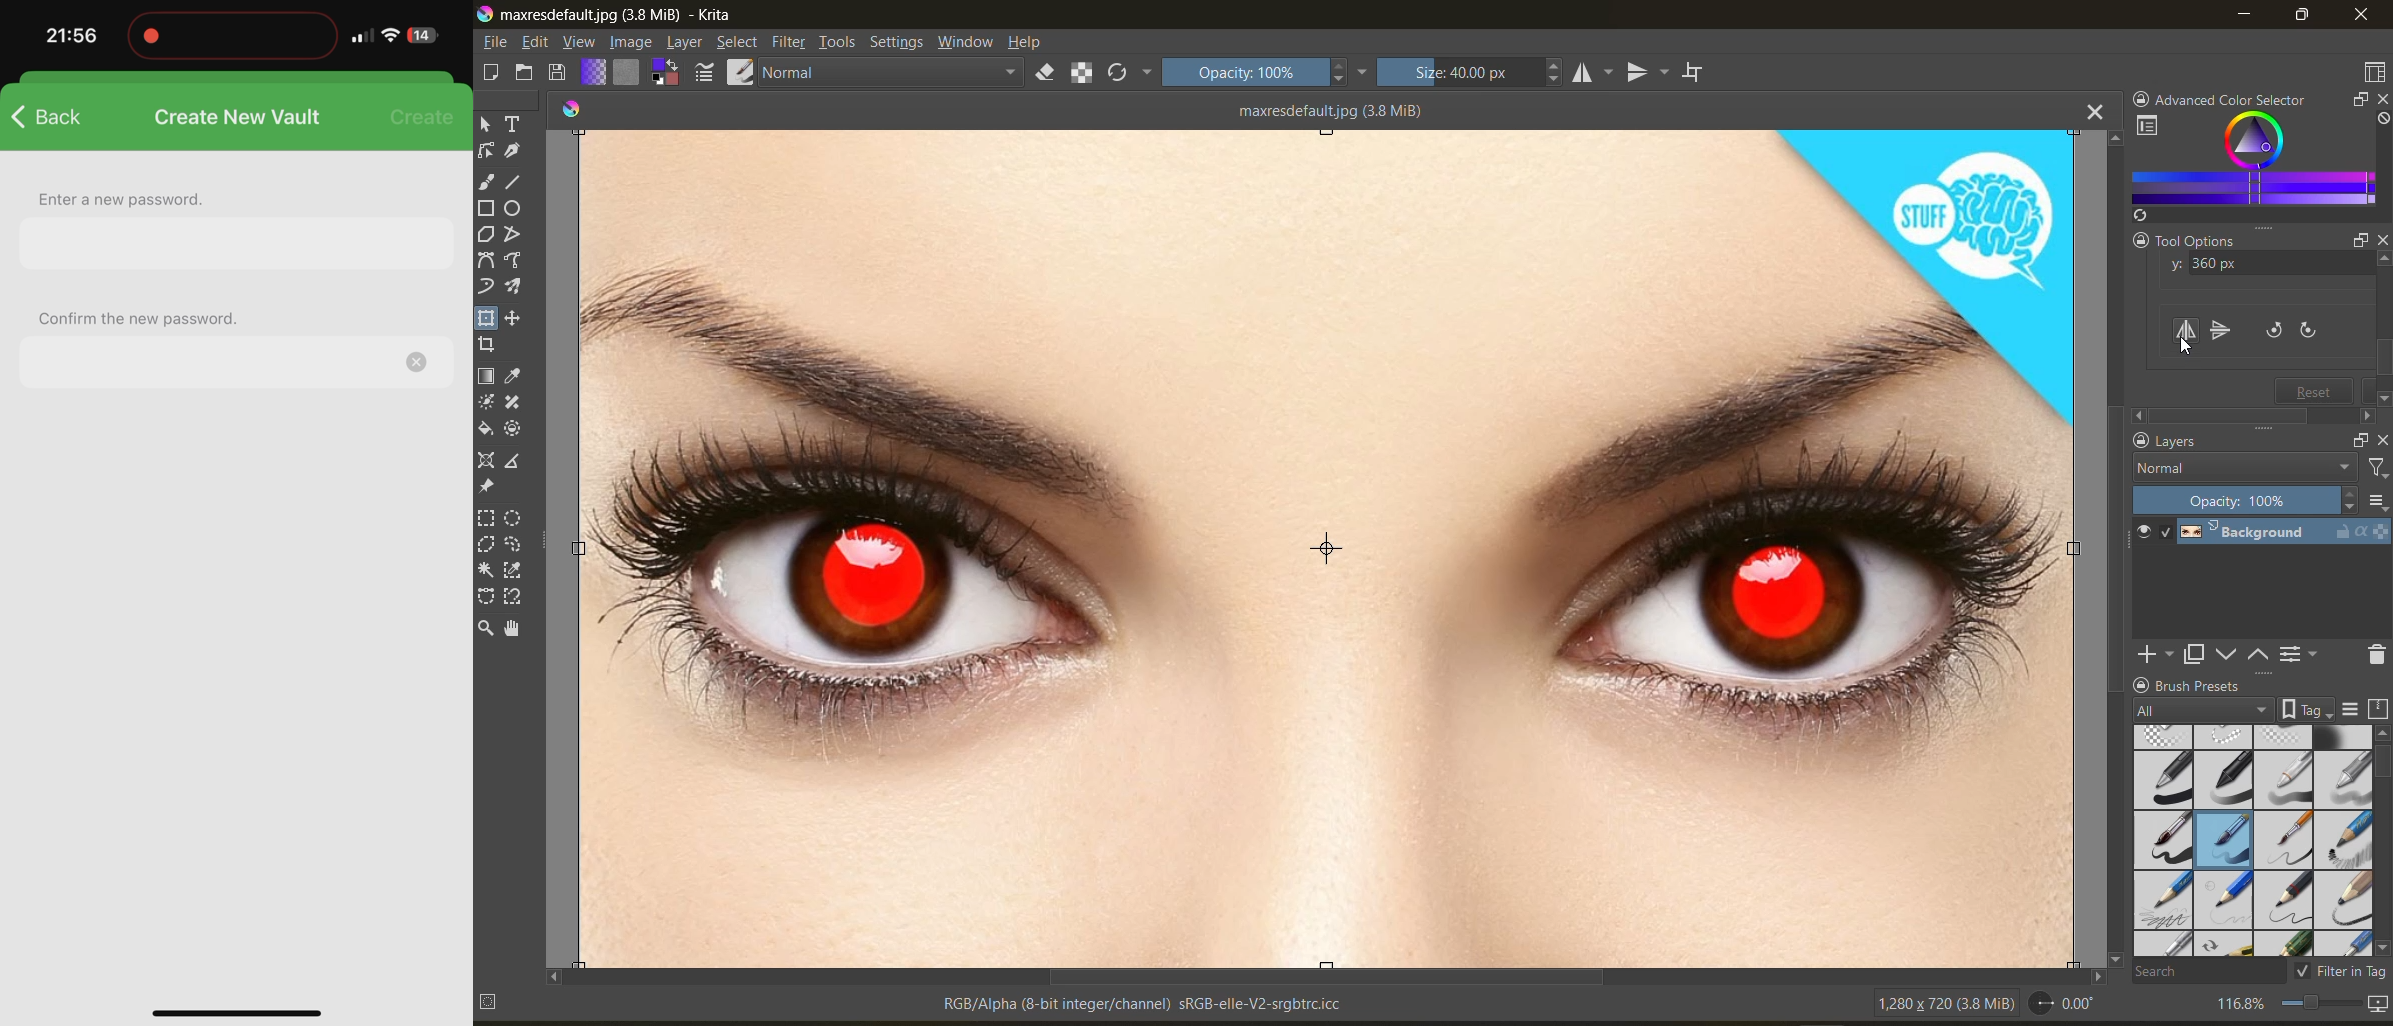 The width and height of the screenshot is (2408, 1036). What do you see at coordinates (2210, 974) in the screenshot?
I see `search` at bounding box center [2210, 974].